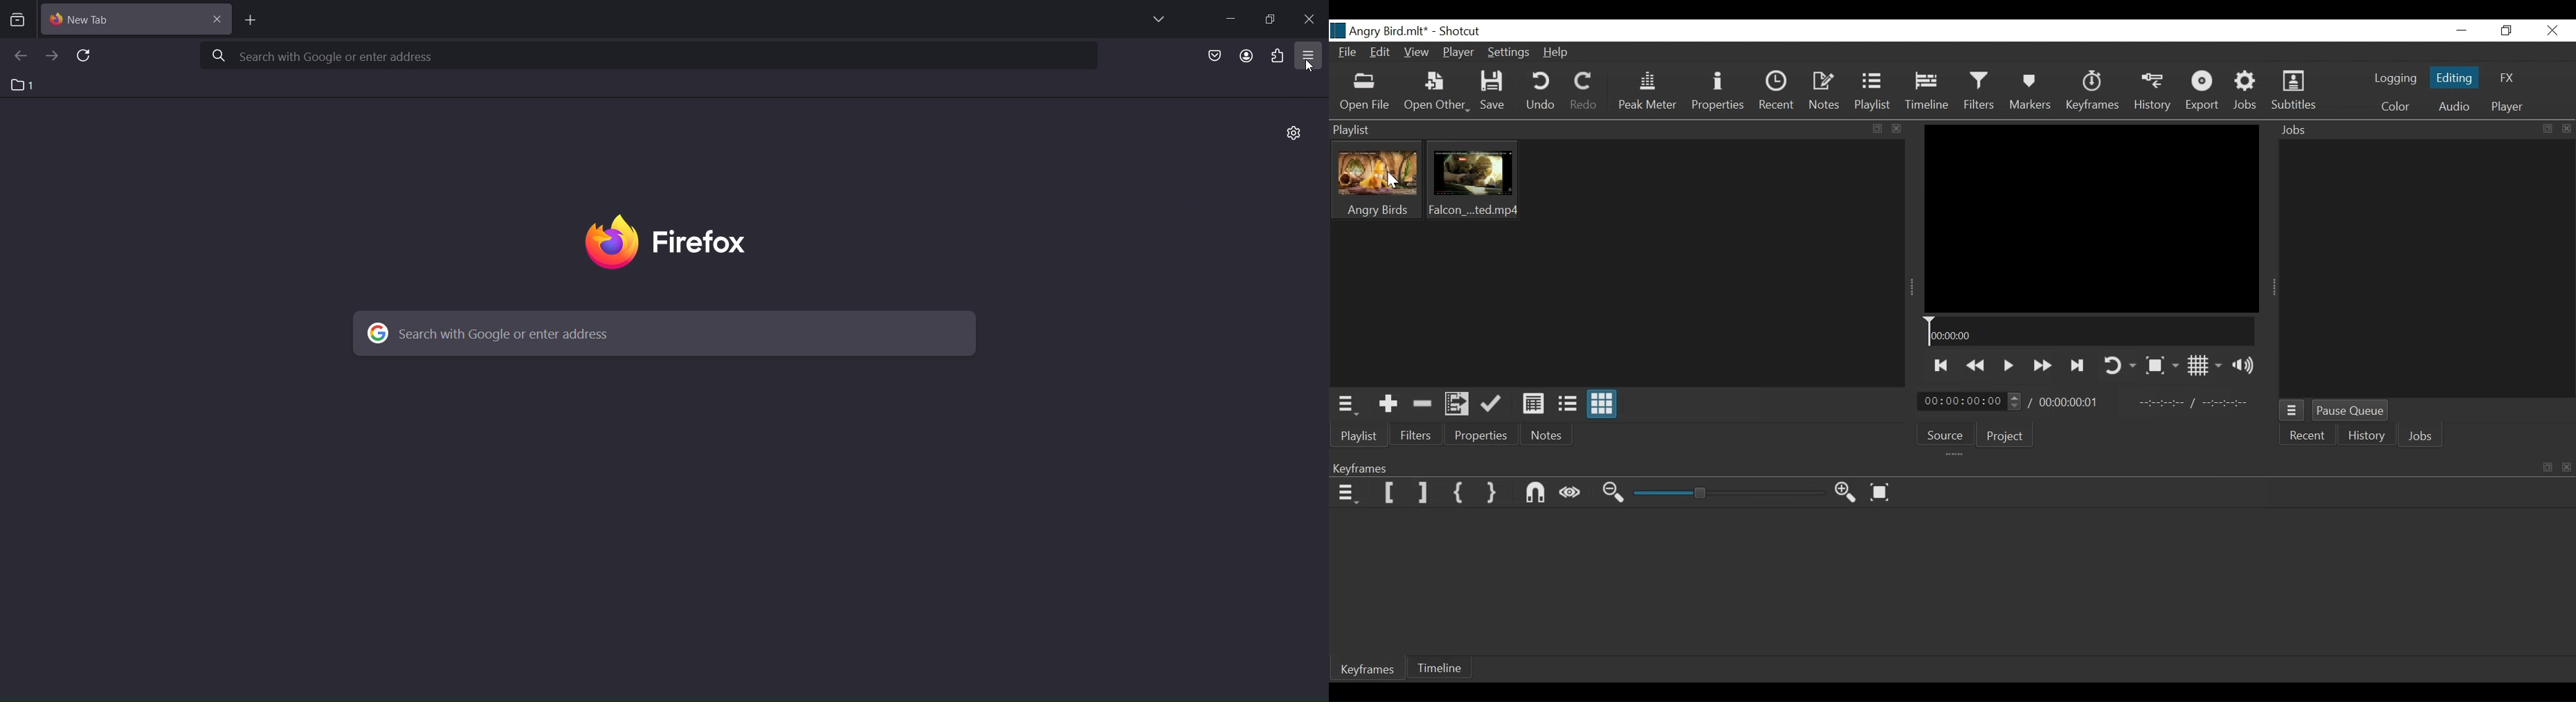 The height and width of the screenshot is (728, 2576). Describe the element at coordinates (1271, 19) in the screenshot. I see `restore down` at that location.